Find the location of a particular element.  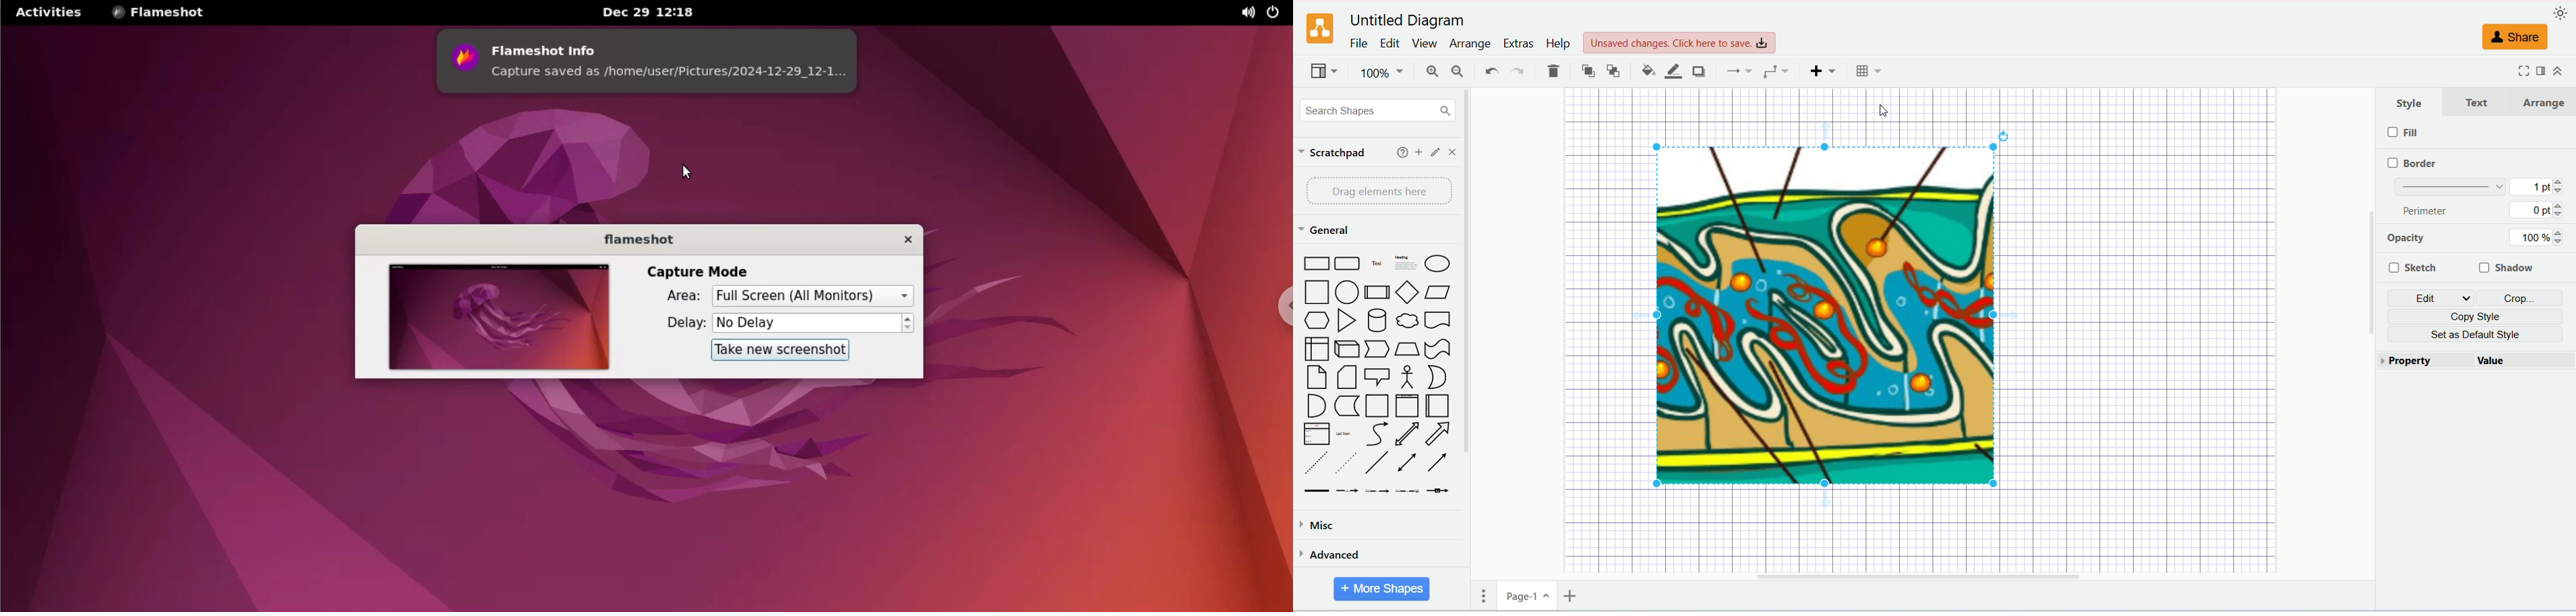

Link is located at coordinates (1316, 492).